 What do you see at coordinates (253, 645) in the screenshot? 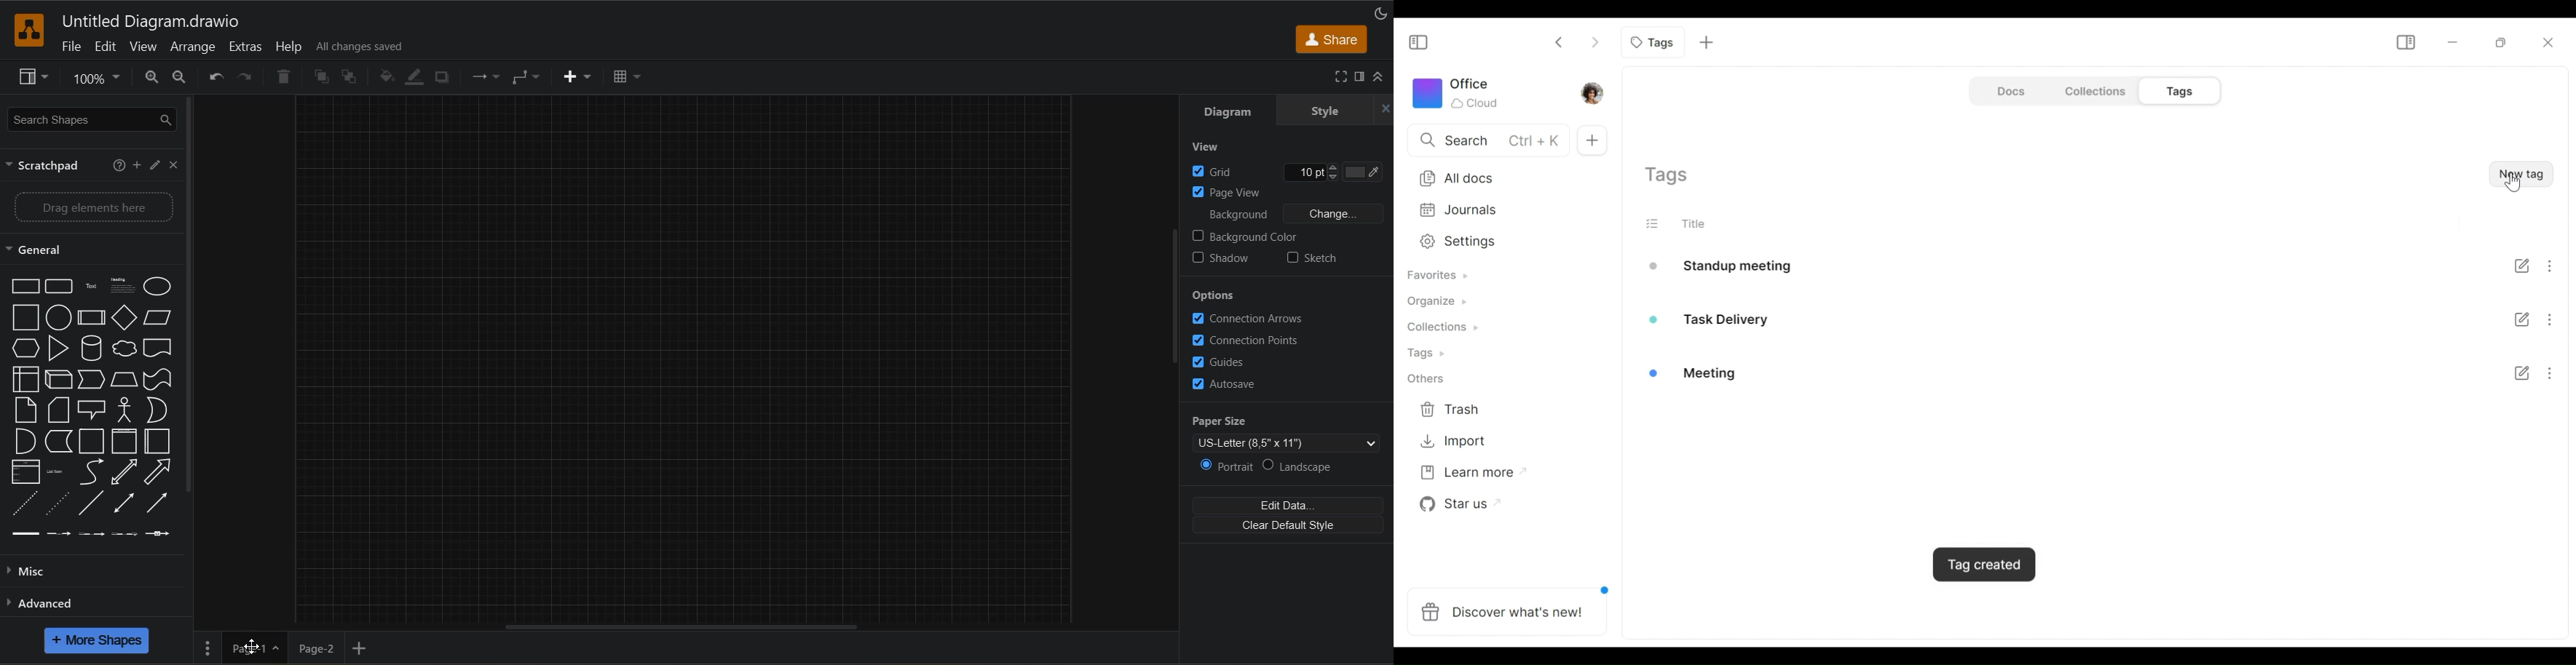
I see `Cursor` at bounding box center [253, 645].